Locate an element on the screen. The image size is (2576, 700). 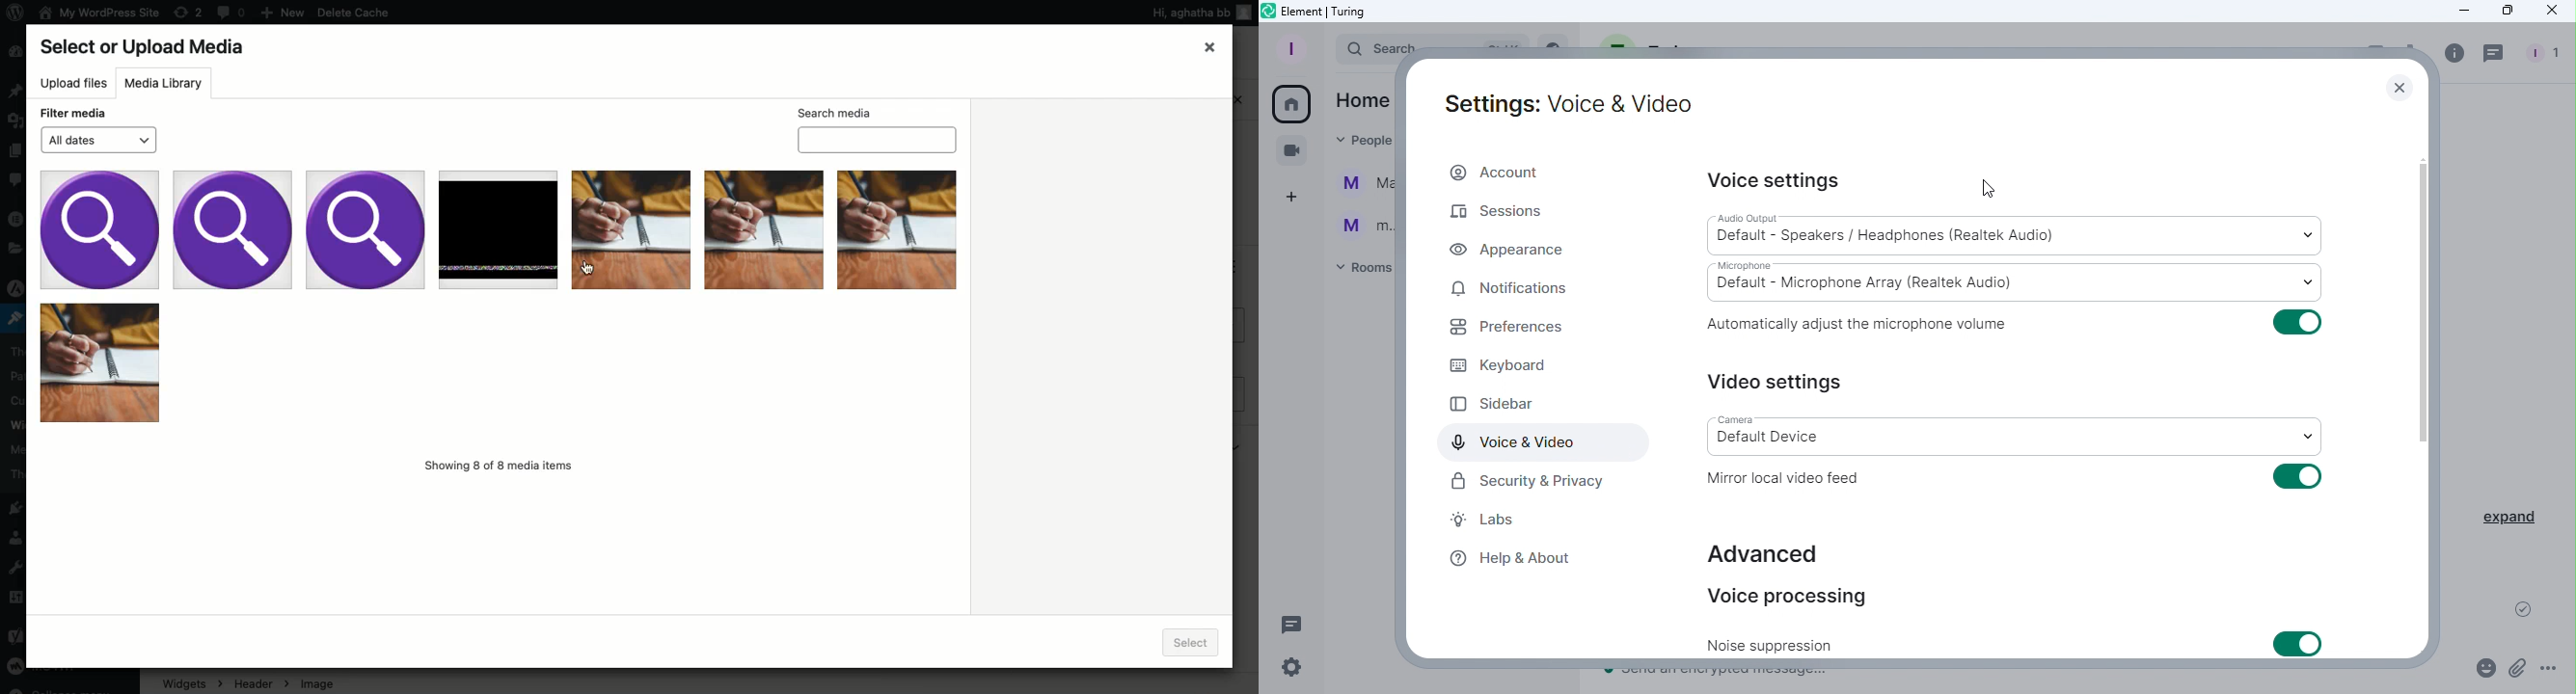
Automatically adjust the microphone volume is located at coordinates (1873, 325).